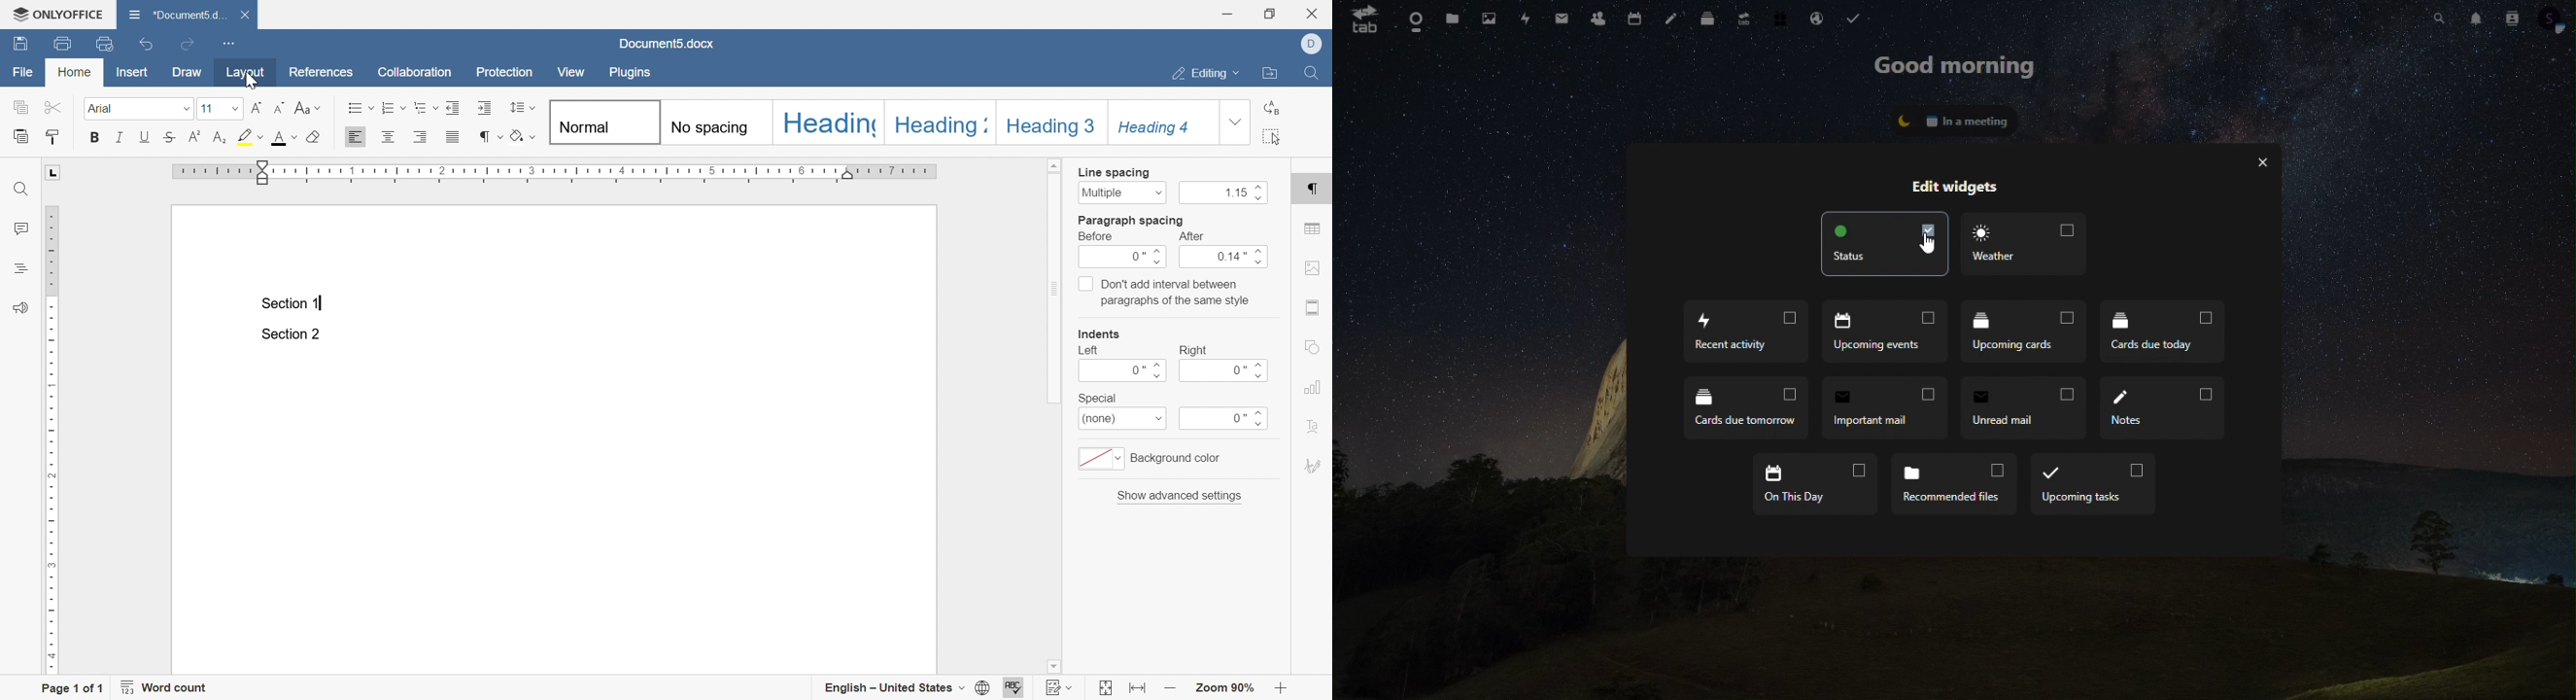  Describe the element at coordinates (1226, 371) in the screenshot. I see `0` at that location.